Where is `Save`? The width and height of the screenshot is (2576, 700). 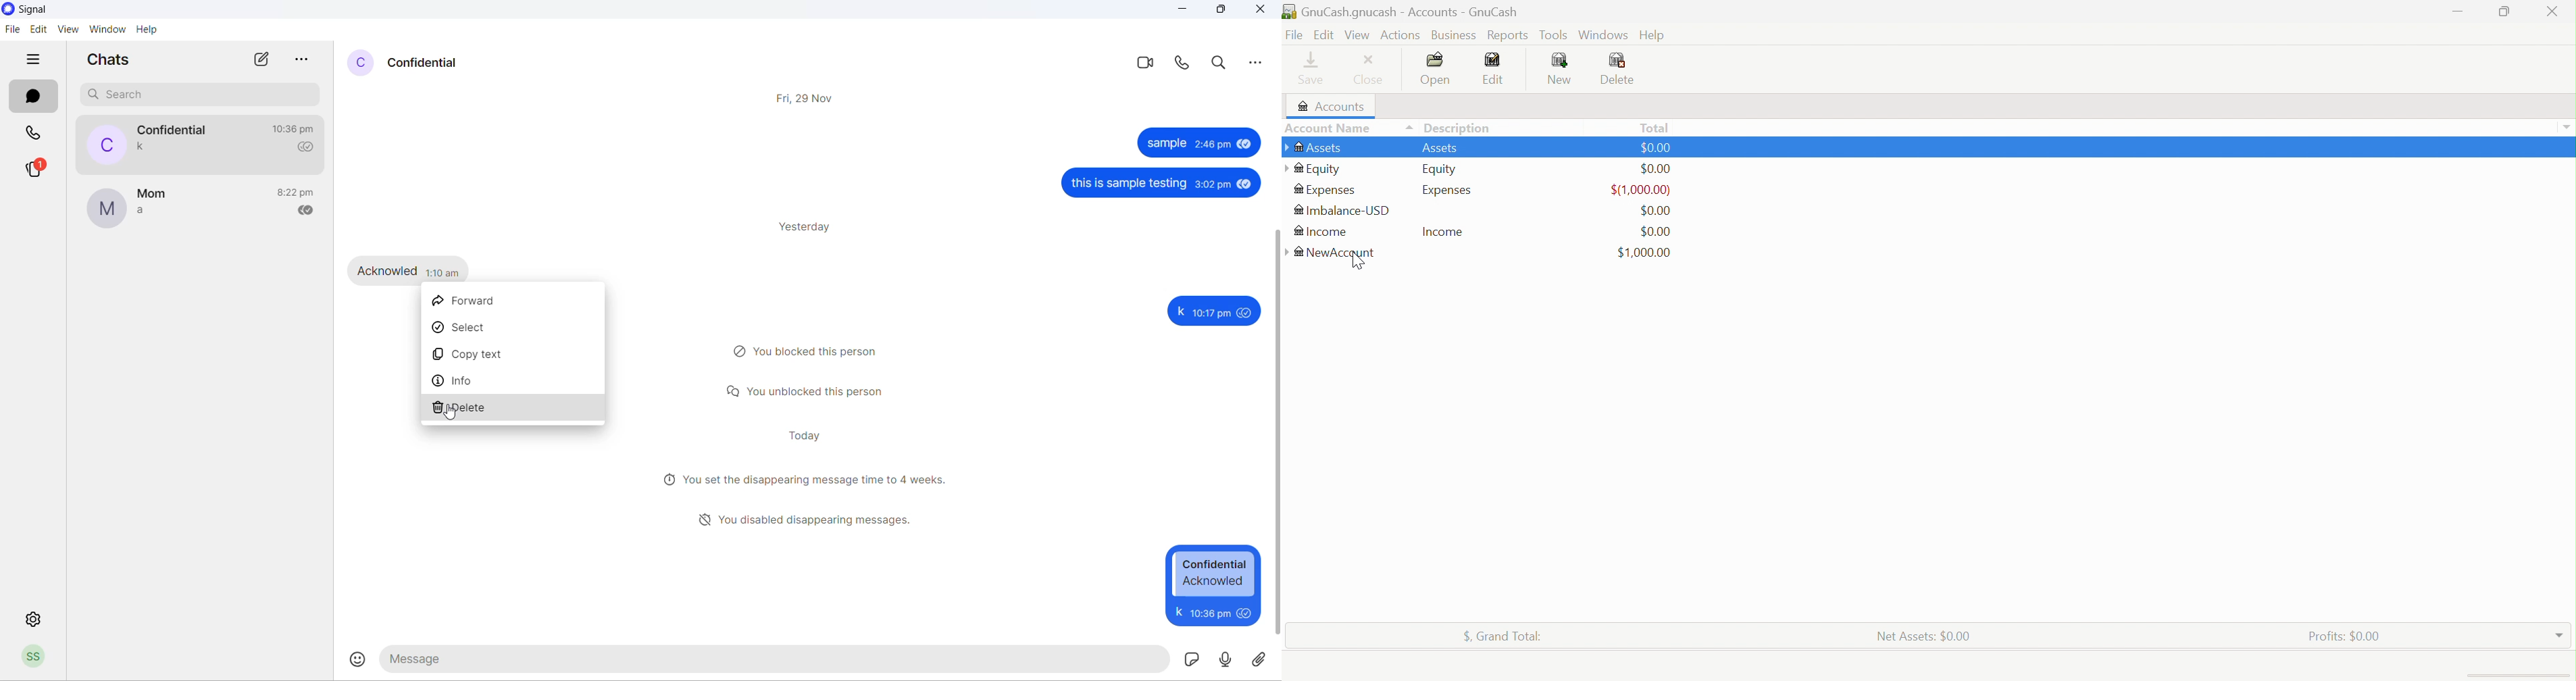
Save is located at coordinates (1309, 68).